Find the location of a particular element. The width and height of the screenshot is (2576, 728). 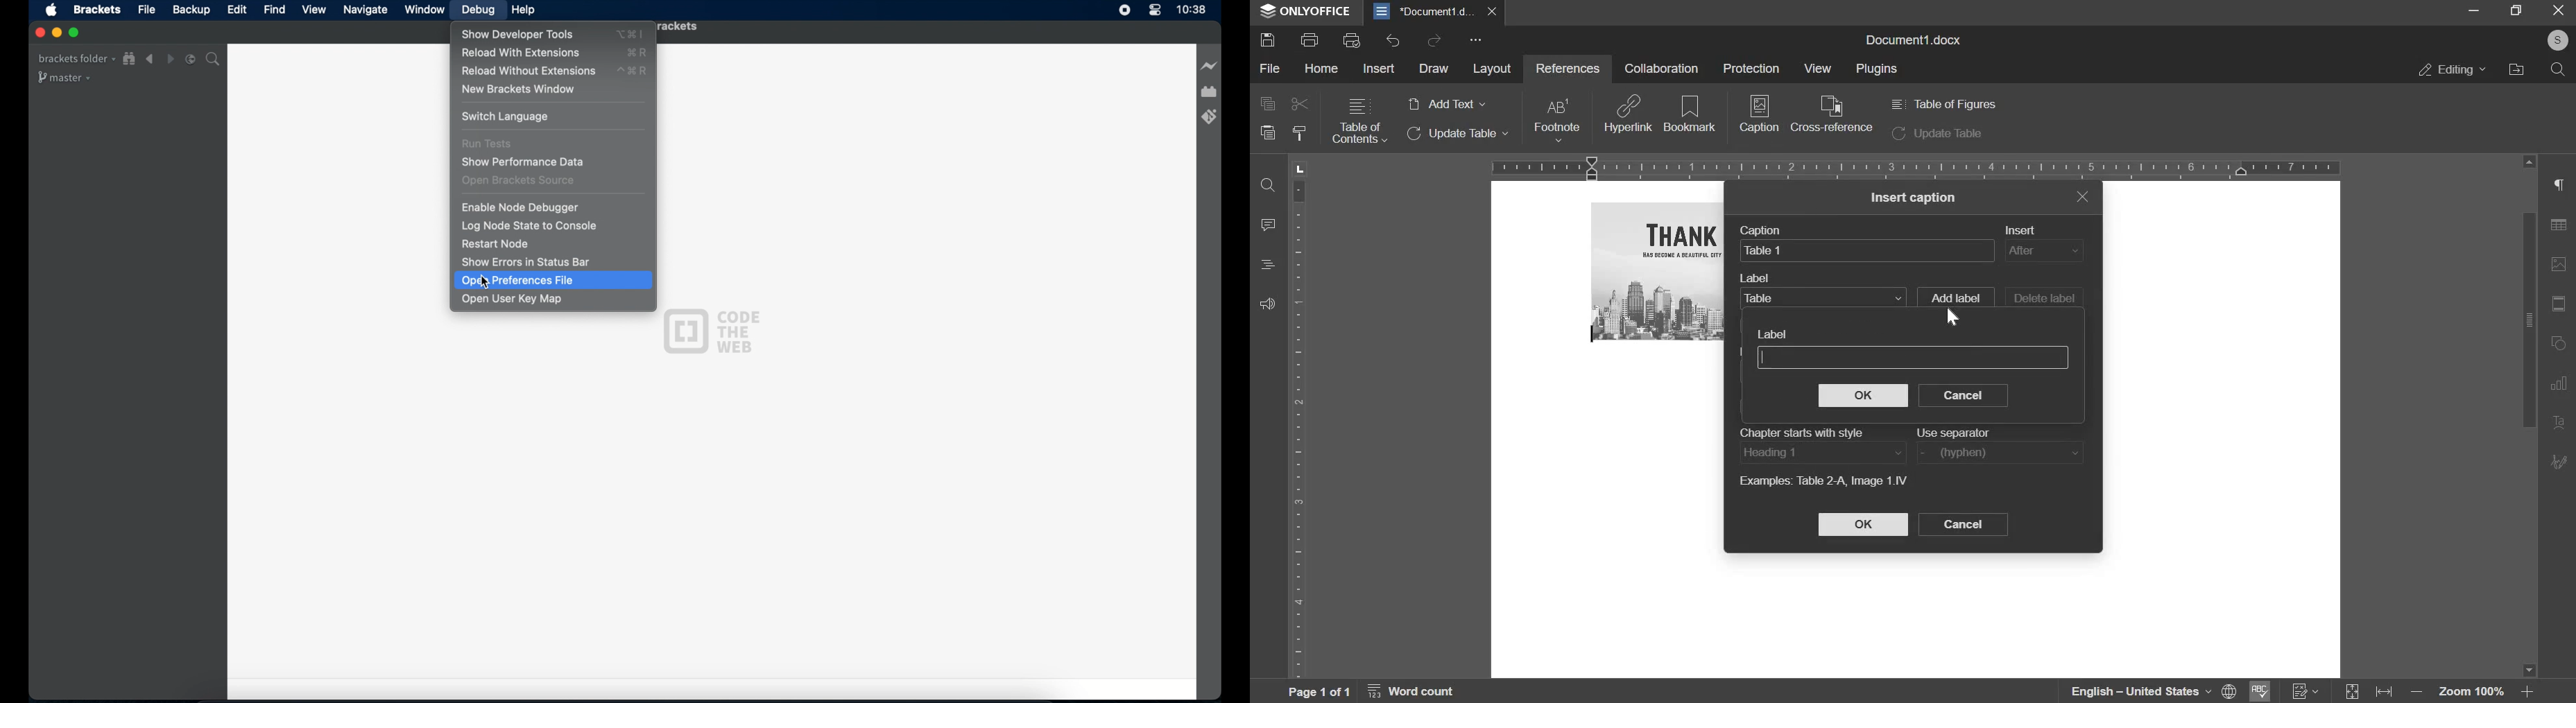

brackets is located at coordinates (98, 10).